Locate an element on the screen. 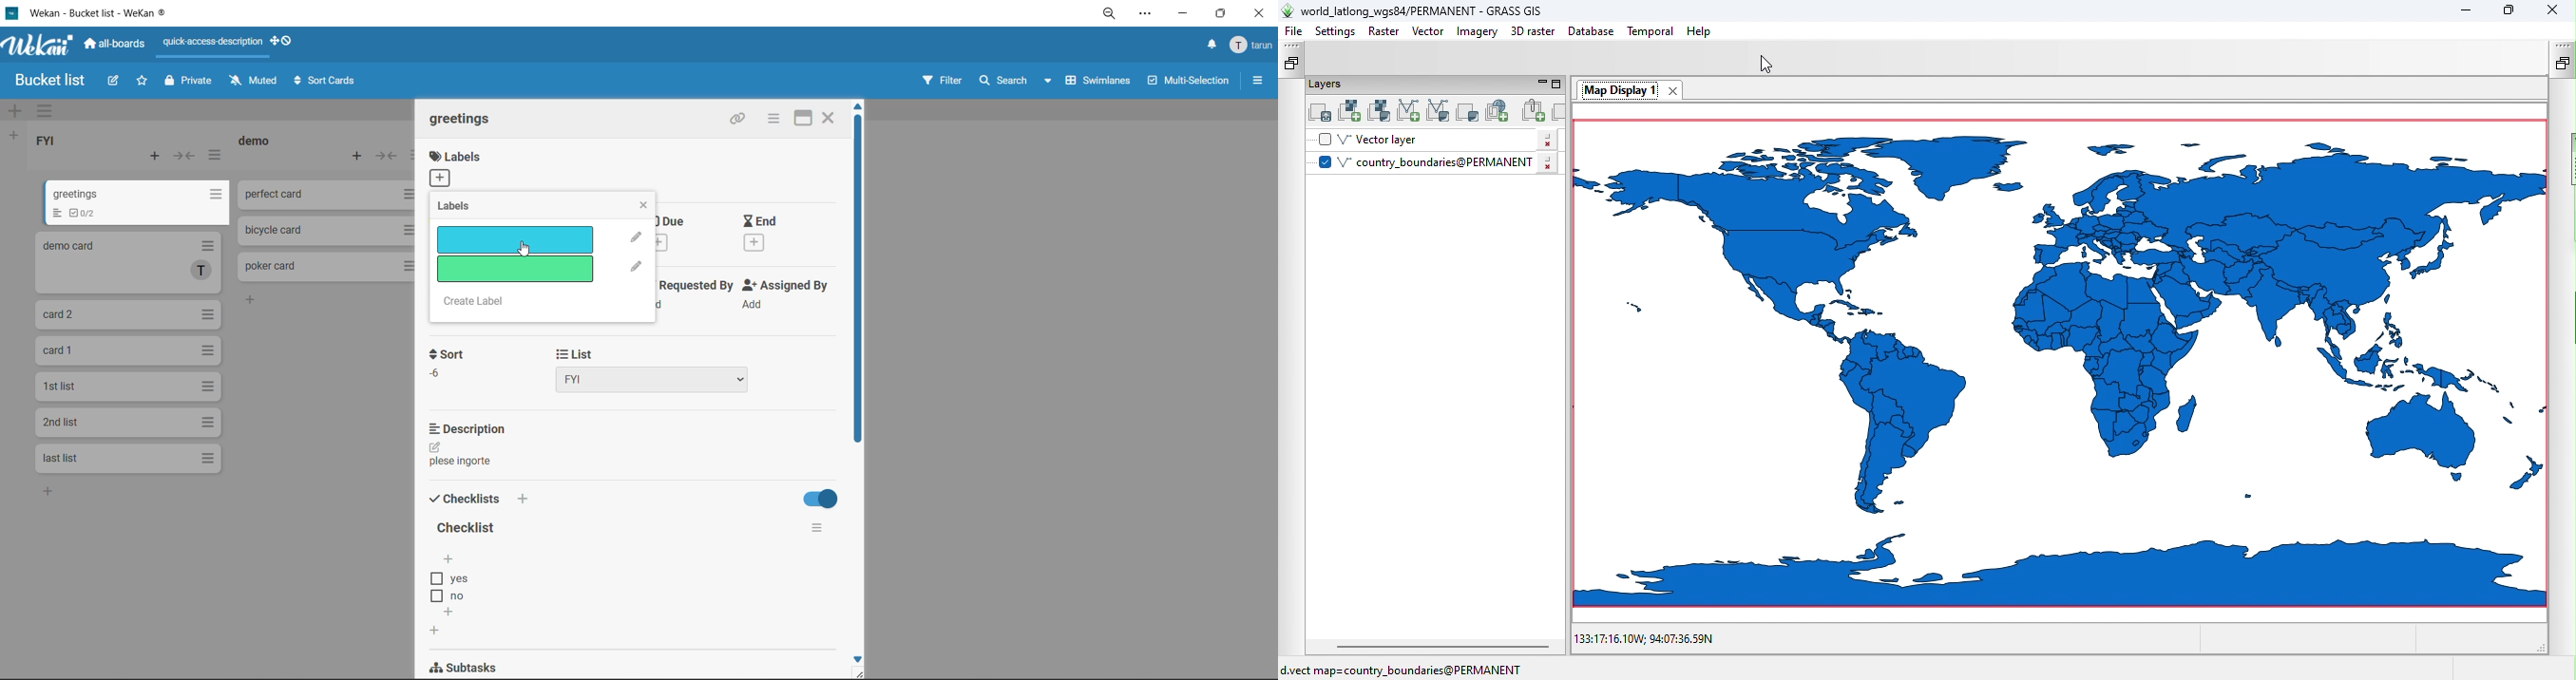 Image resolution: width=2576 pixels, height=700 pixels. checklist actions is located at coordinates (813, 529).